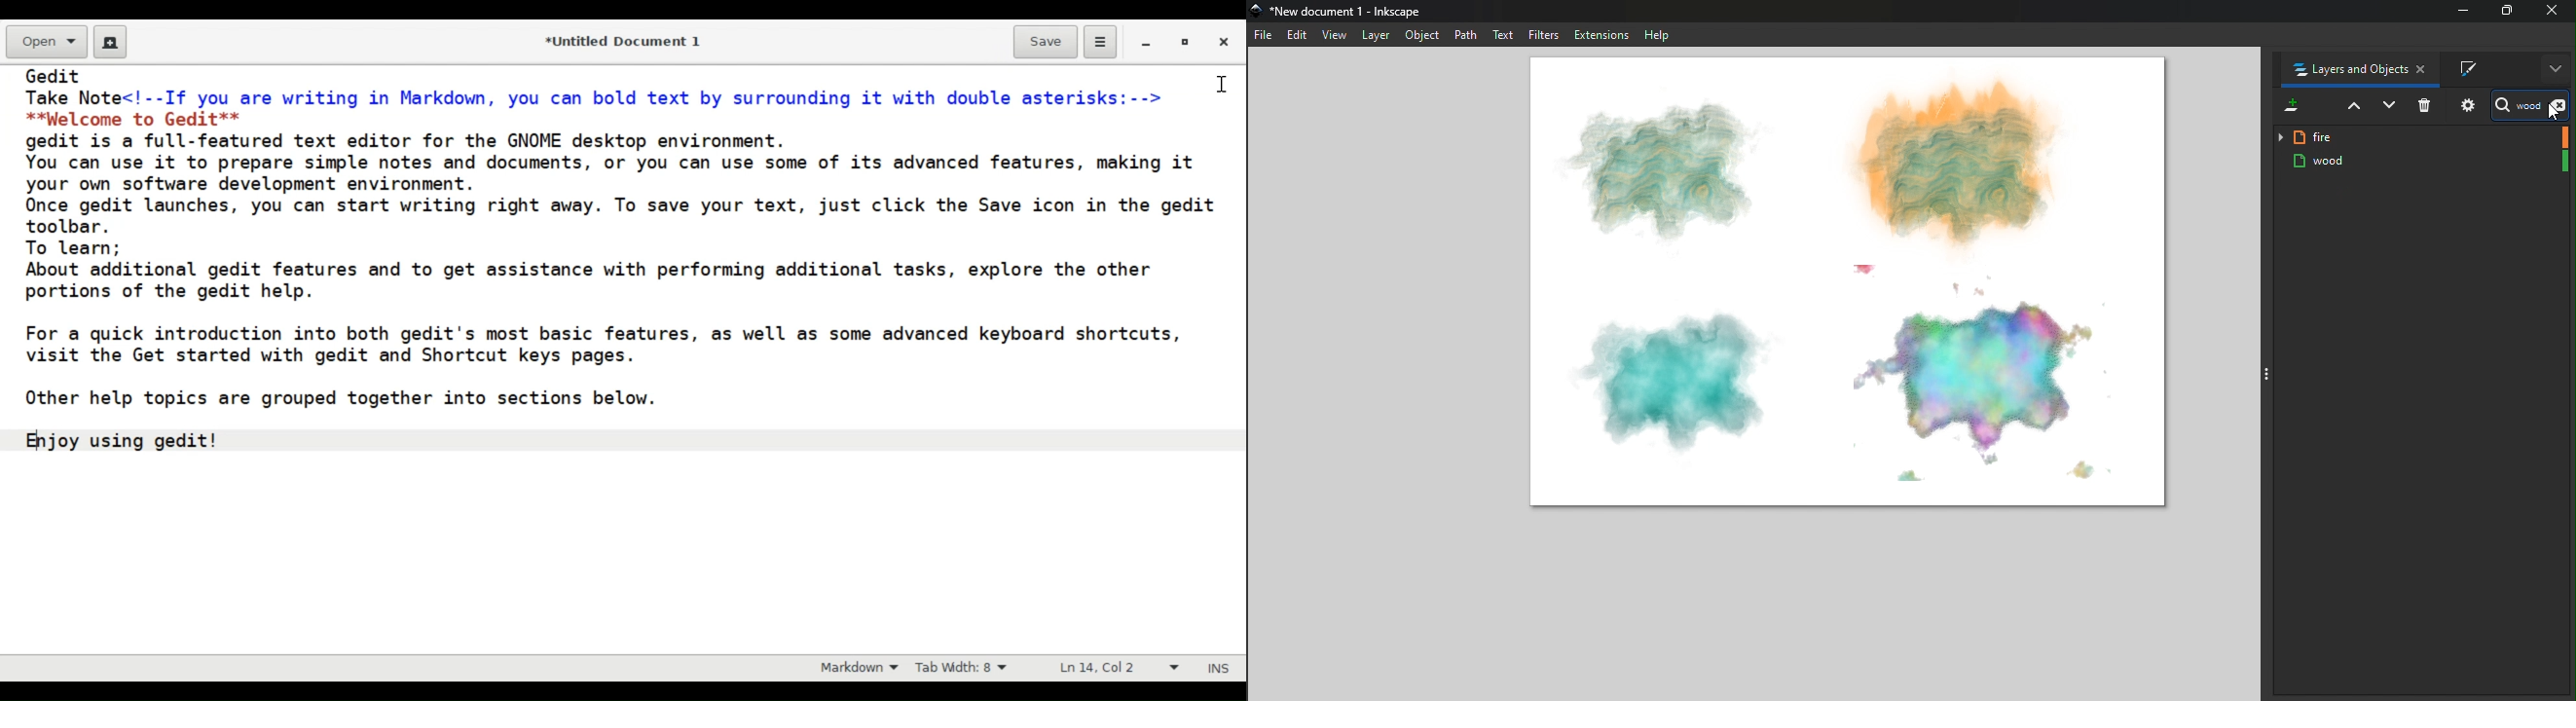 The width and height of the screenshot is (2576, 728). I want to click on minimize, so click(2465, 11).